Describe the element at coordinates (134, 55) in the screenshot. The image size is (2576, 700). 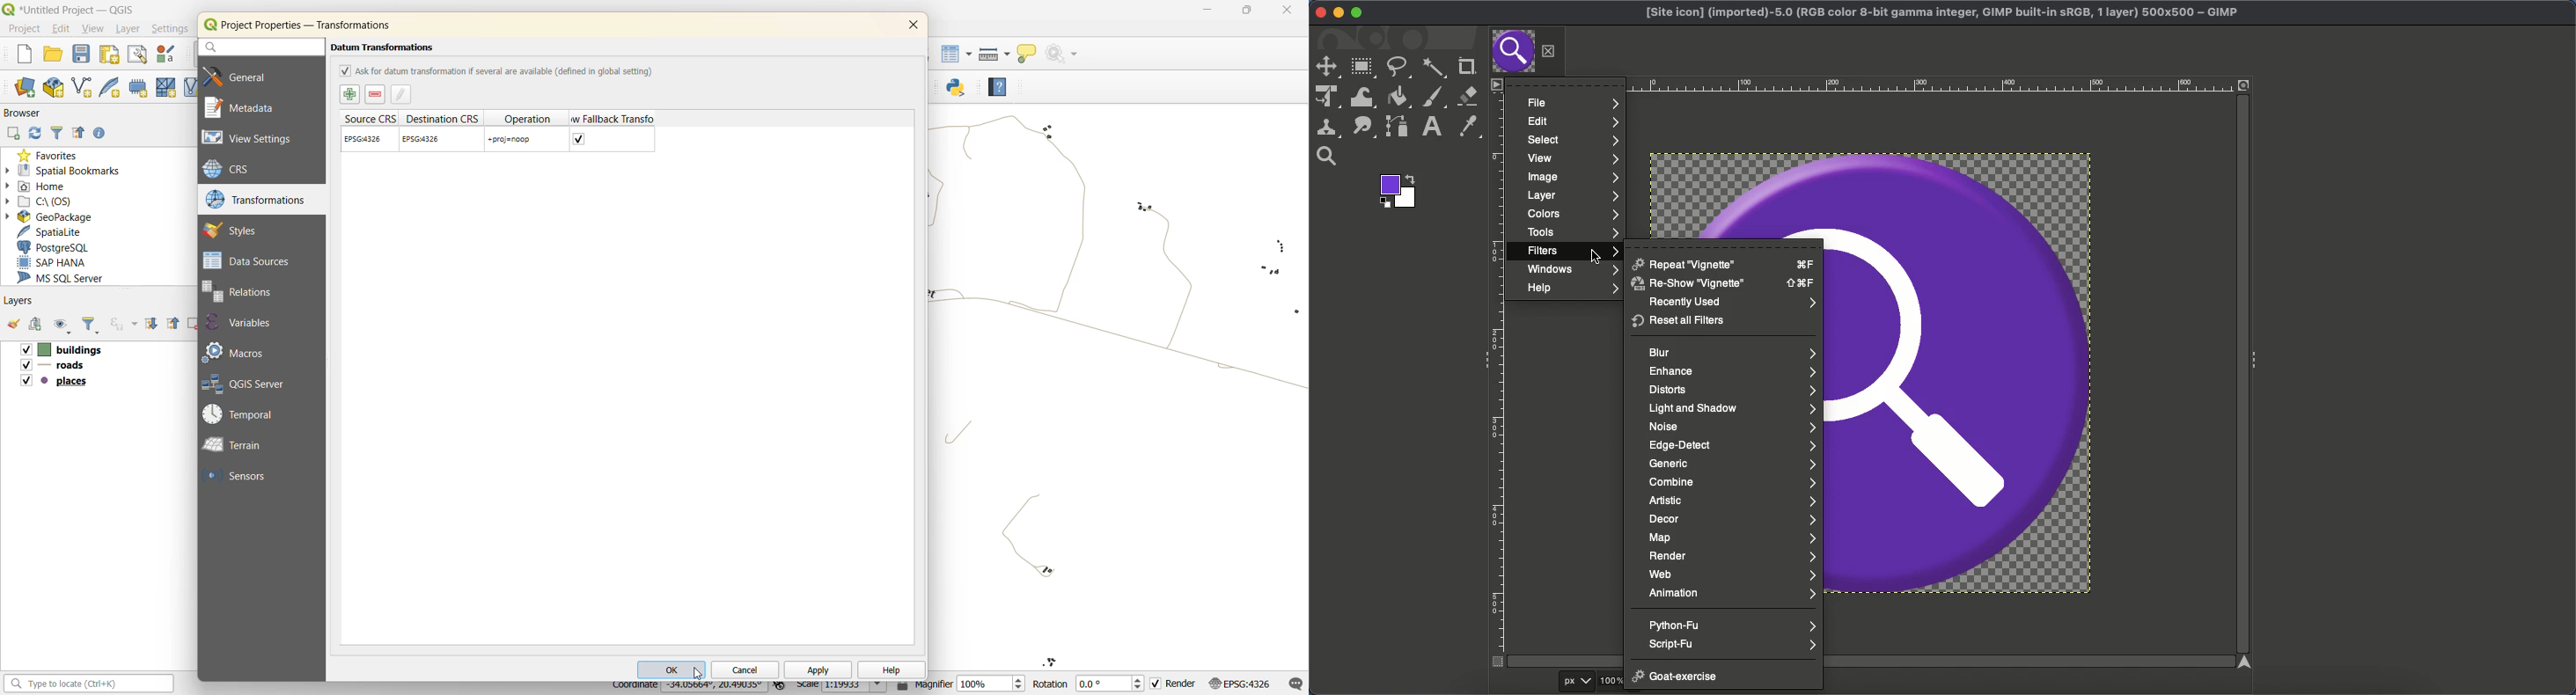
I see `show layout` at that location.